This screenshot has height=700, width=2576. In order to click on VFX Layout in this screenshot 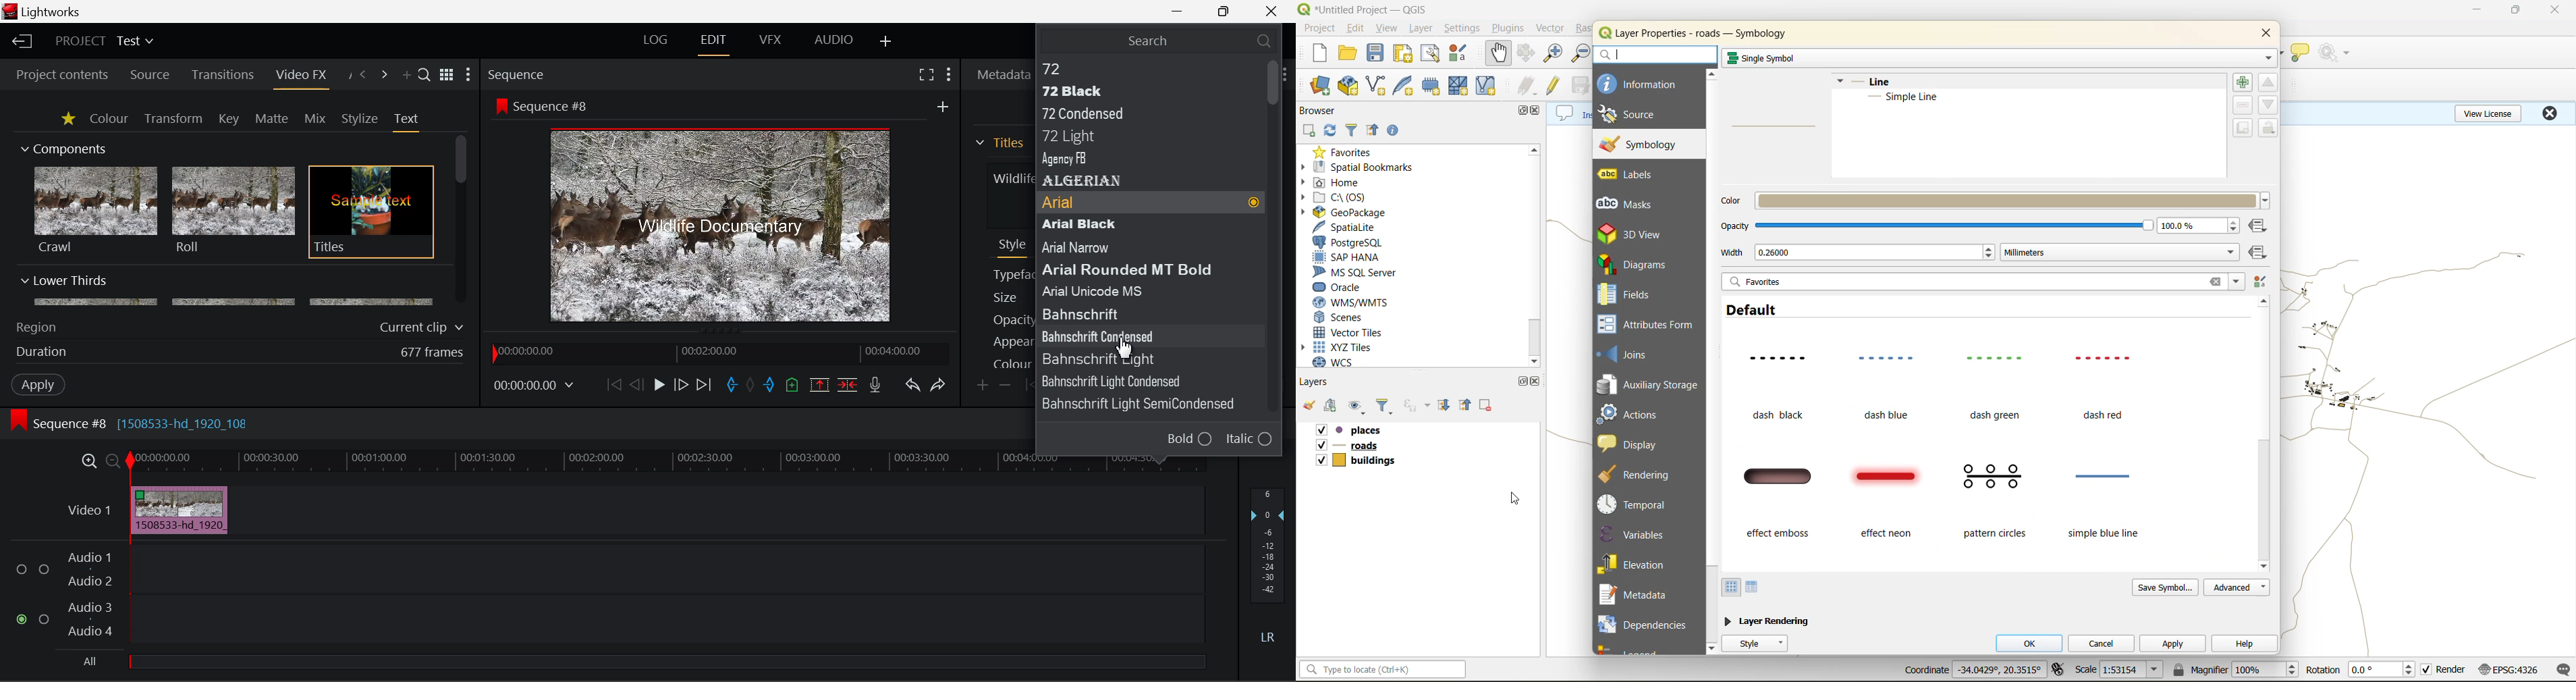, I will do `click(769, 40)`.